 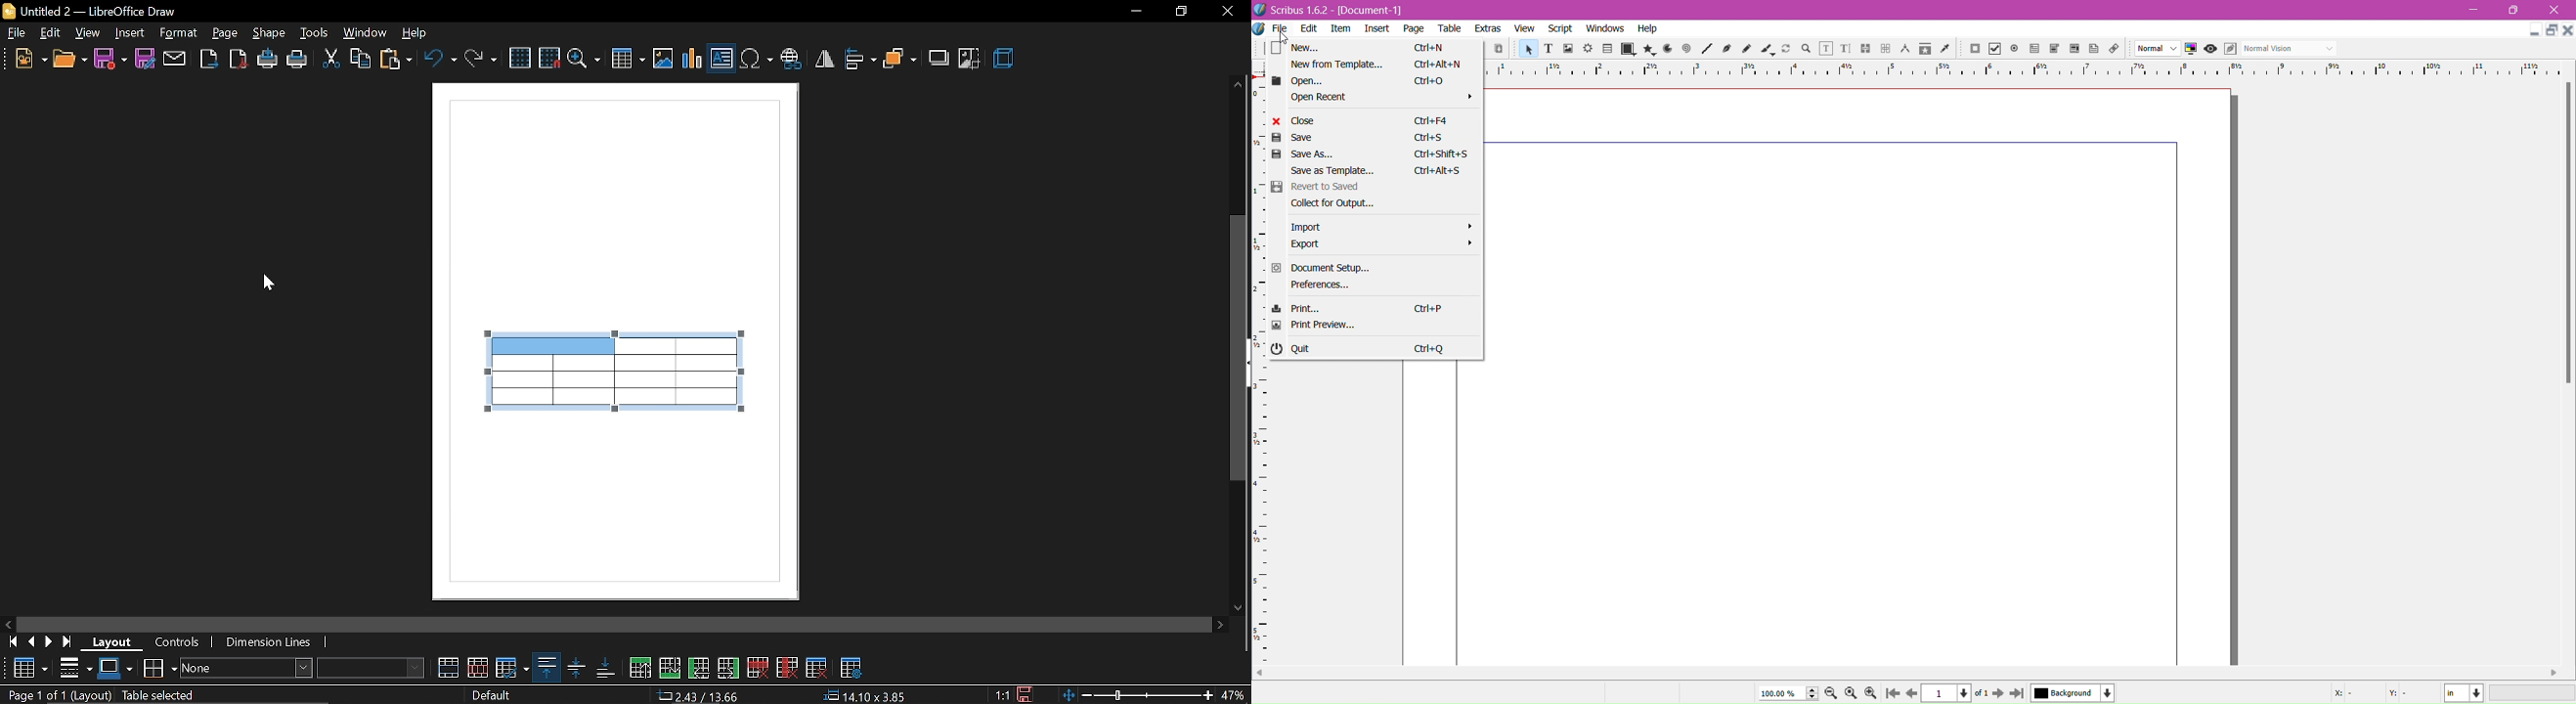 What do you see at coordinates (1785, 49) in the screenshot?
I see `Rotate Item` at bounding box center [1785, 49].